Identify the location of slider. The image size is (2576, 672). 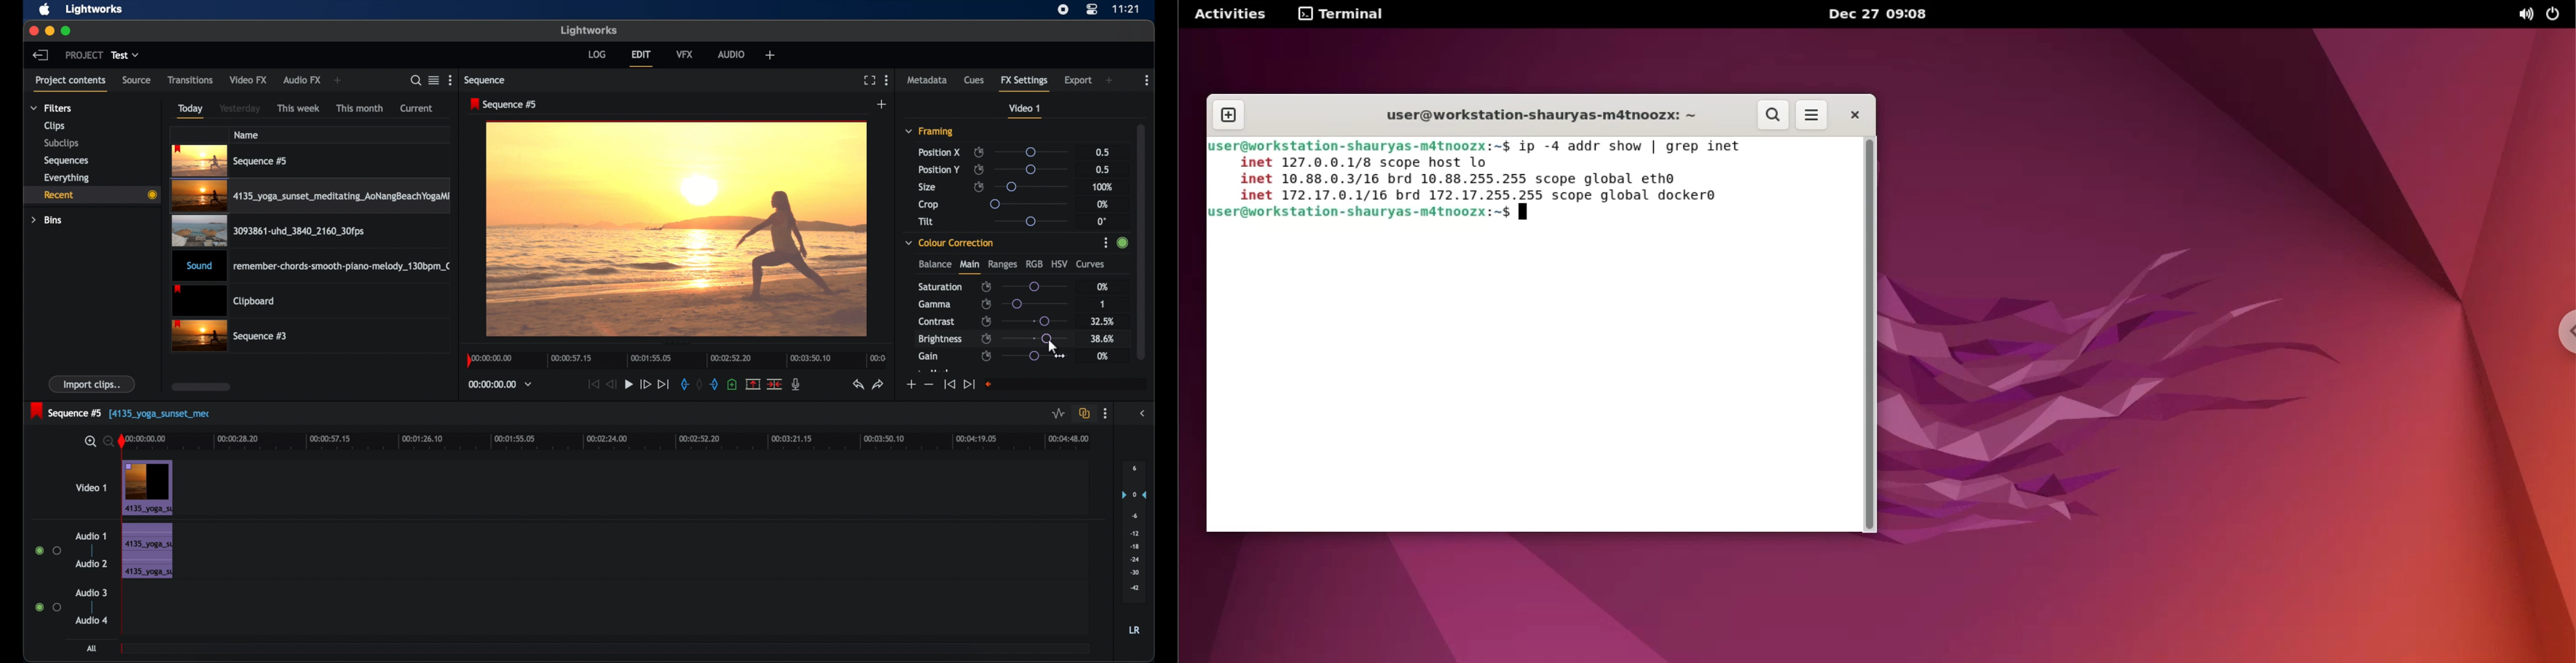
(1033, 186).